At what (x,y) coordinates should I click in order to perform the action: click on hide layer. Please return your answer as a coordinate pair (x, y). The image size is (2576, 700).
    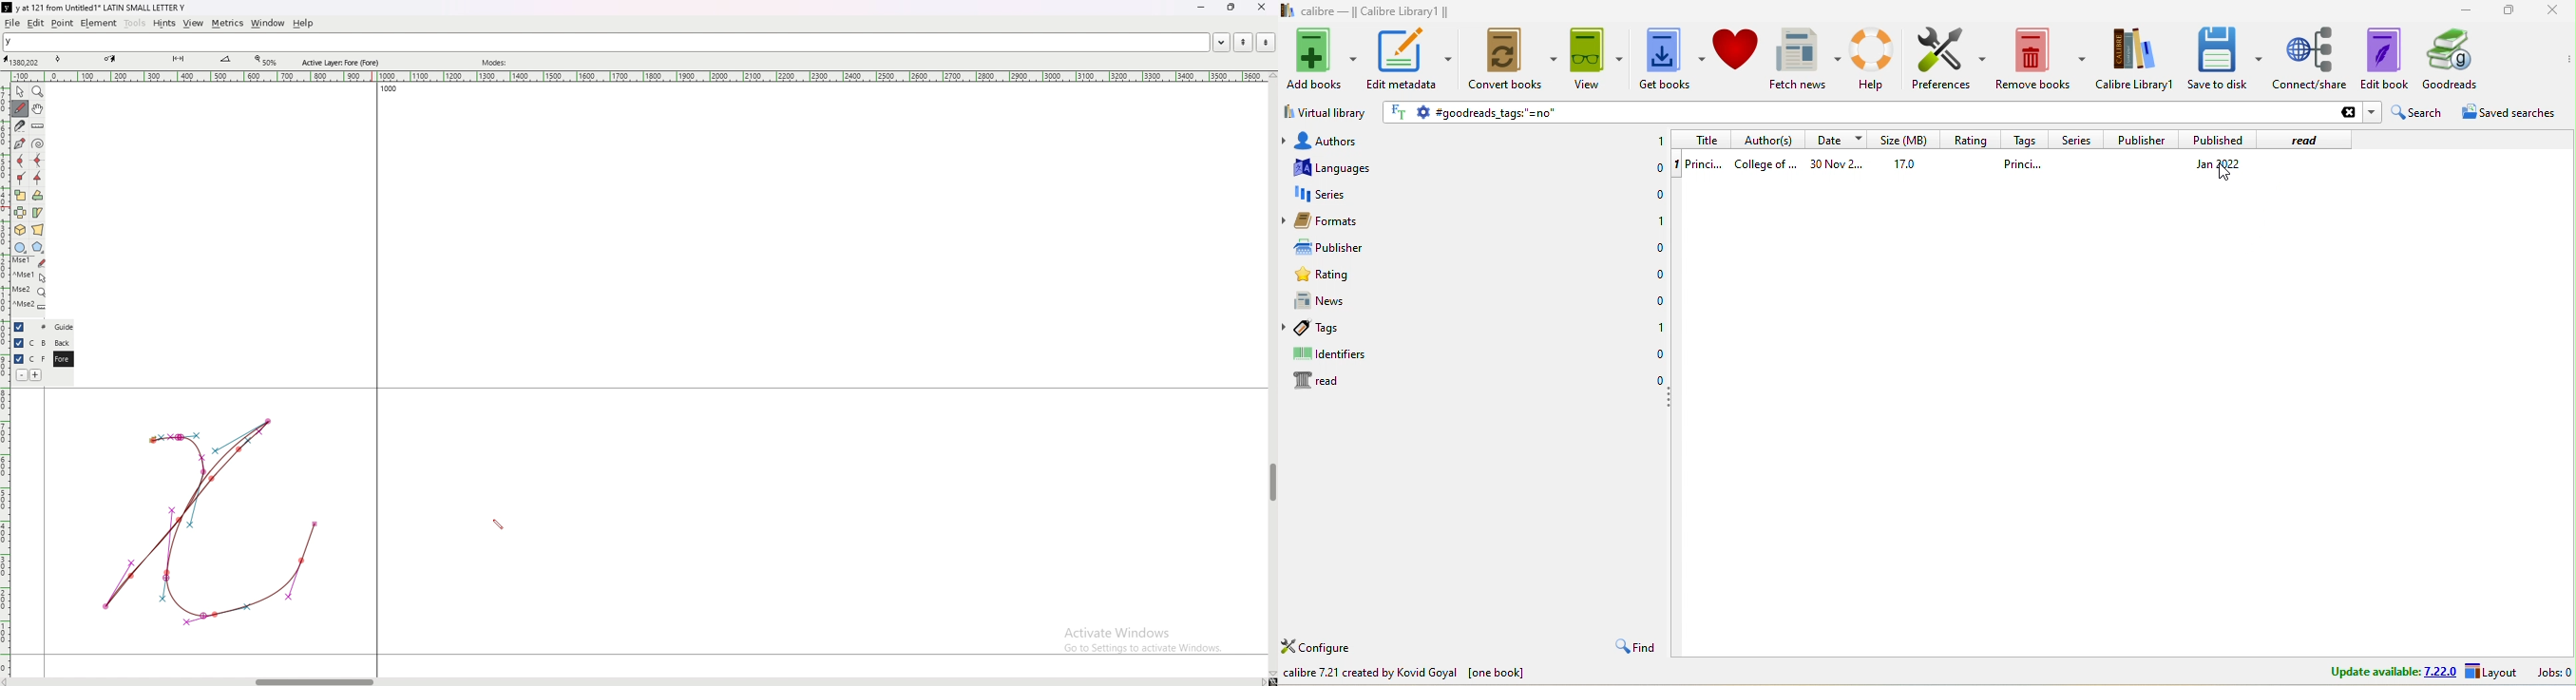
    Looking at the image, I should click on (19, 327).